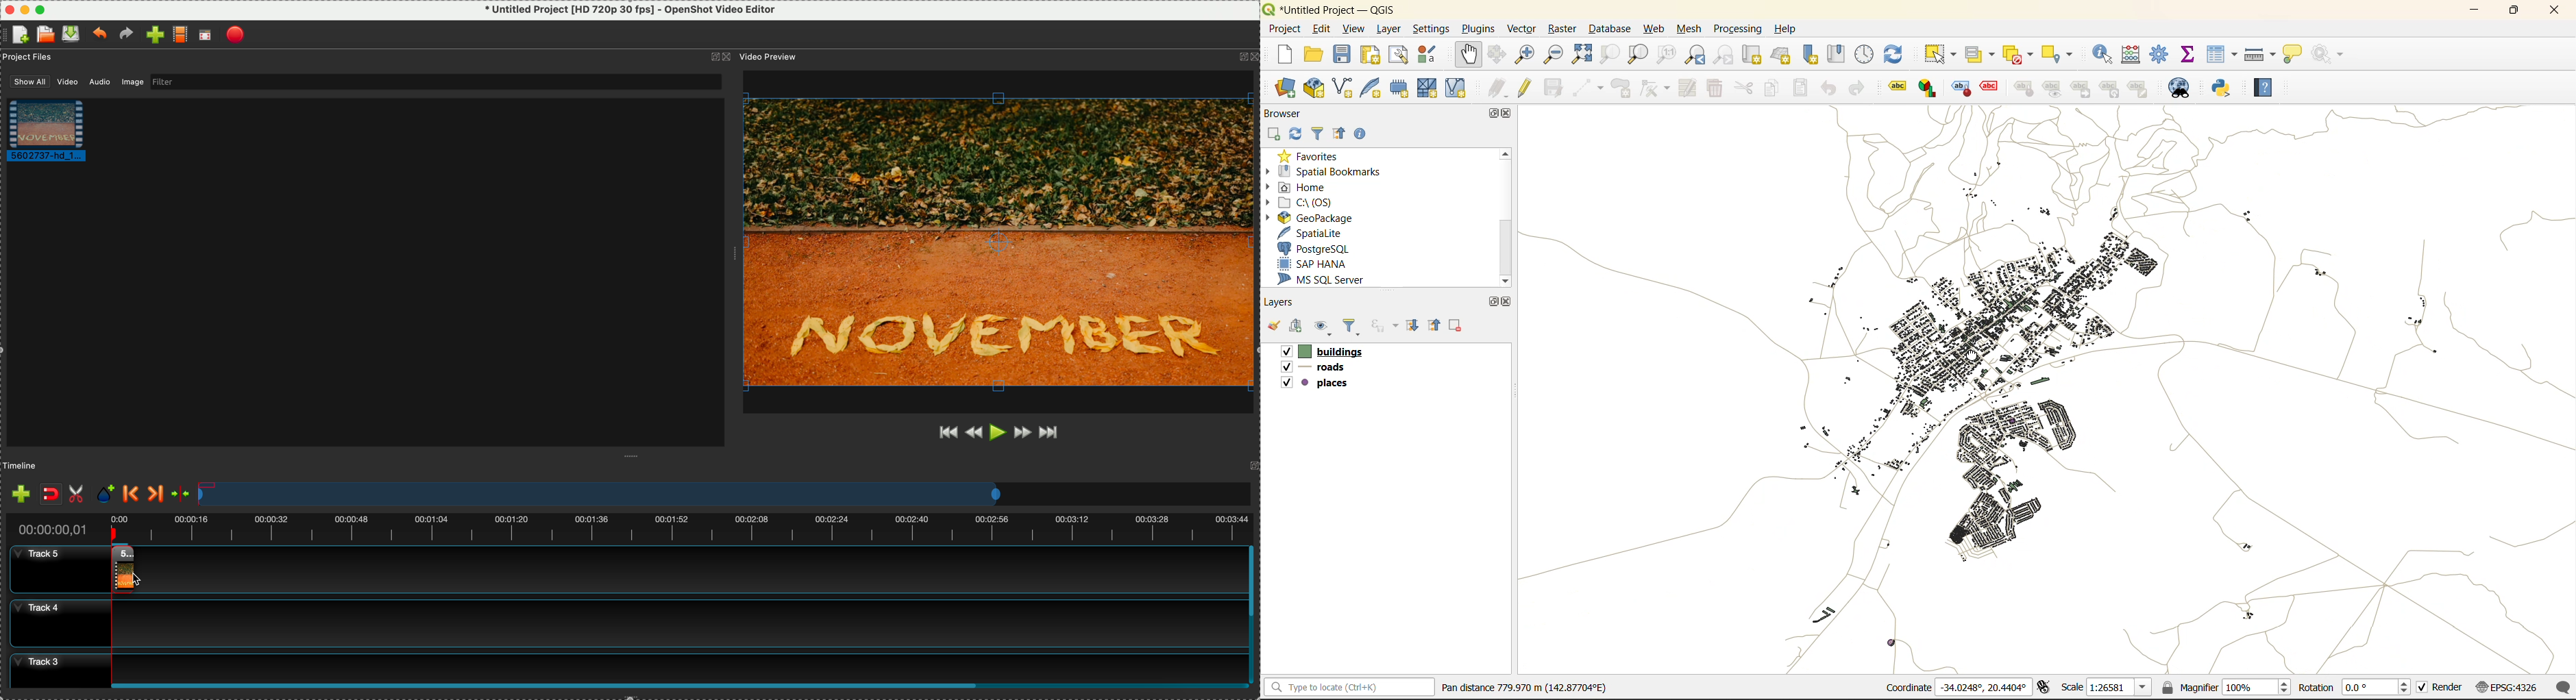 Image resolution: width=2576 pixels, height=700 pixels. Describe the element at coordinates (1414, 326) in the screenshot. I see `expand all` at that location.